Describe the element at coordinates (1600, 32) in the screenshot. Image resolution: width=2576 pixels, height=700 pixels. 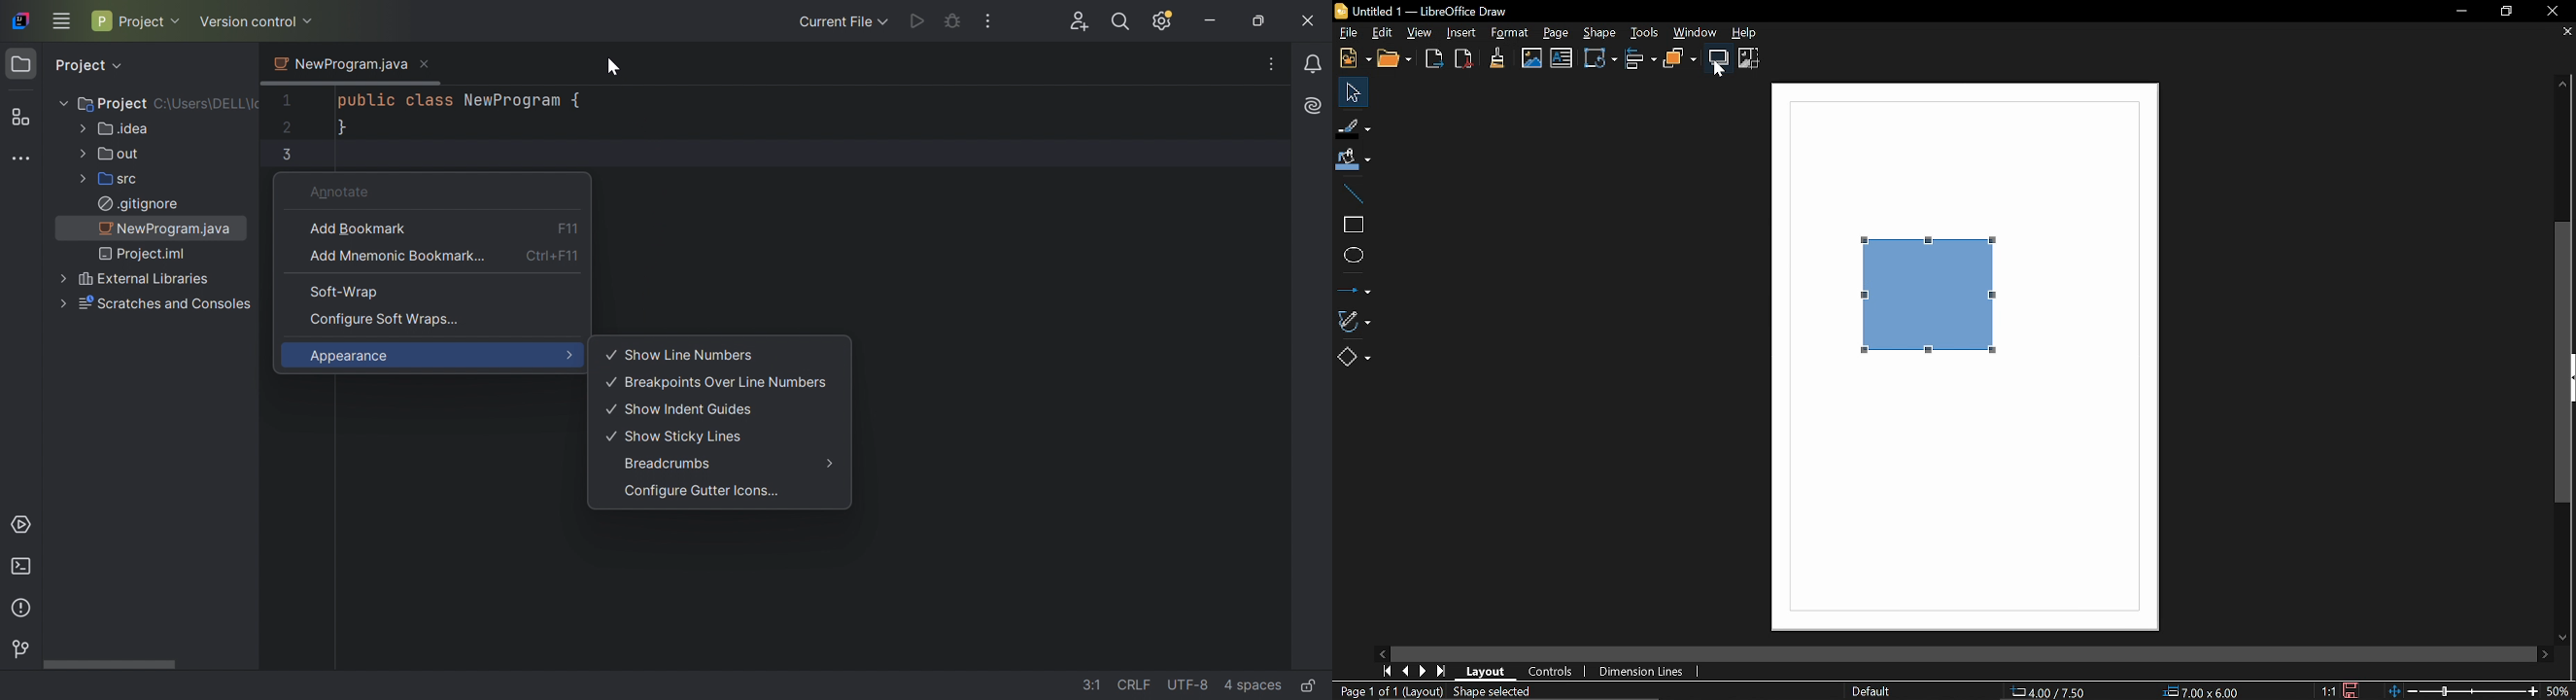
I see `Shape` at that location.